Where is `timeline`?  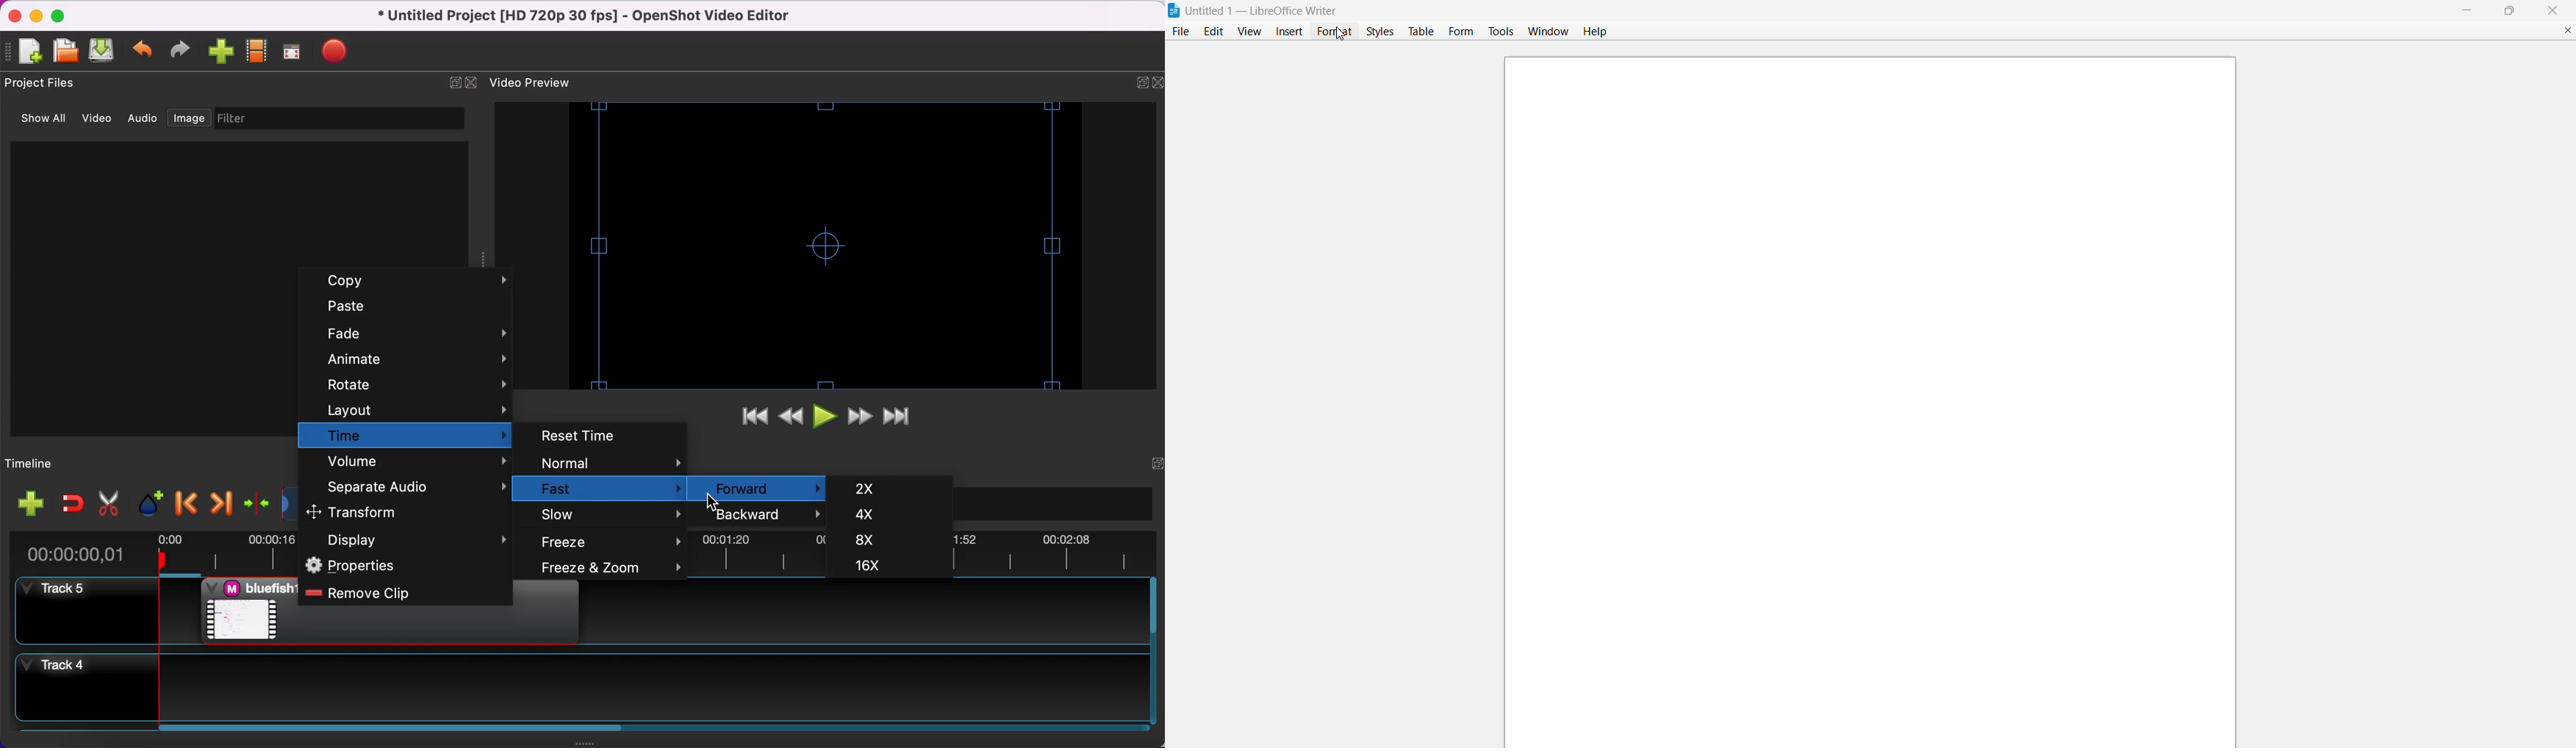
timeline is located at coordinates (41, 462).